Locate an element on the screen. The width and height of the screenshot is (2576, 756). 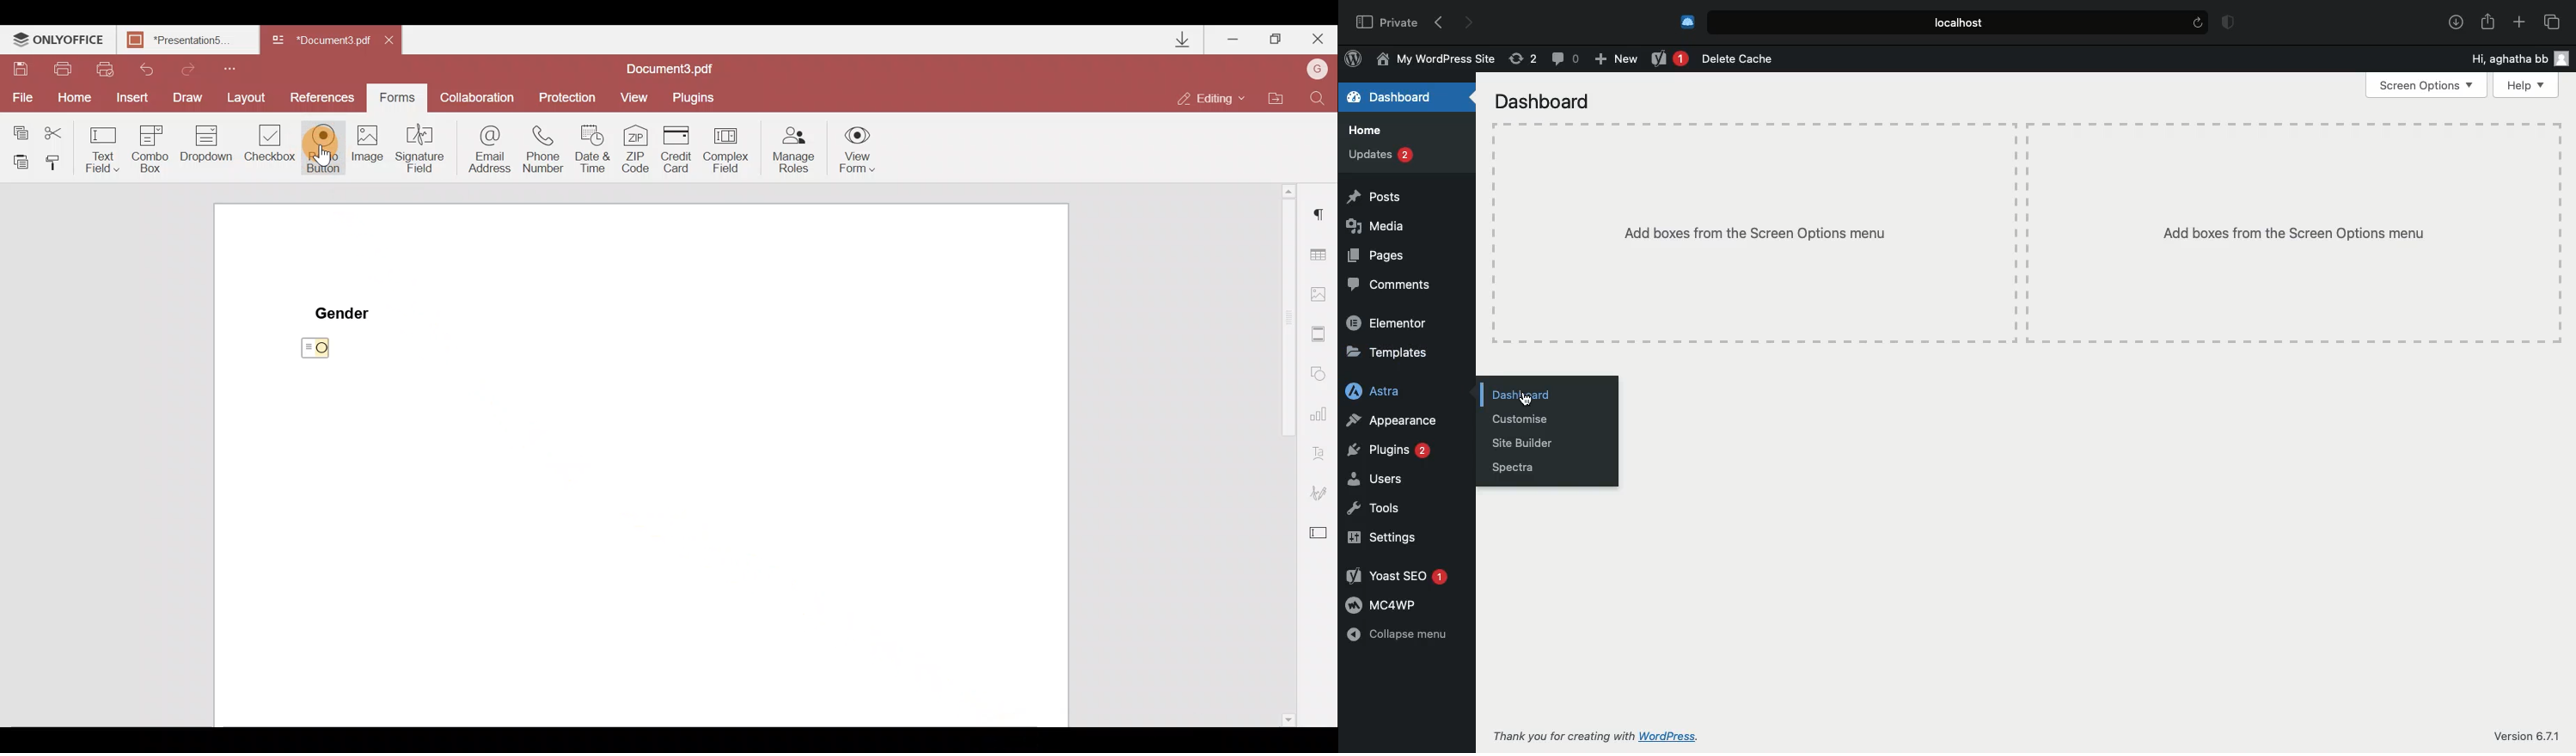
Users is located at coordinates (1377, 481).